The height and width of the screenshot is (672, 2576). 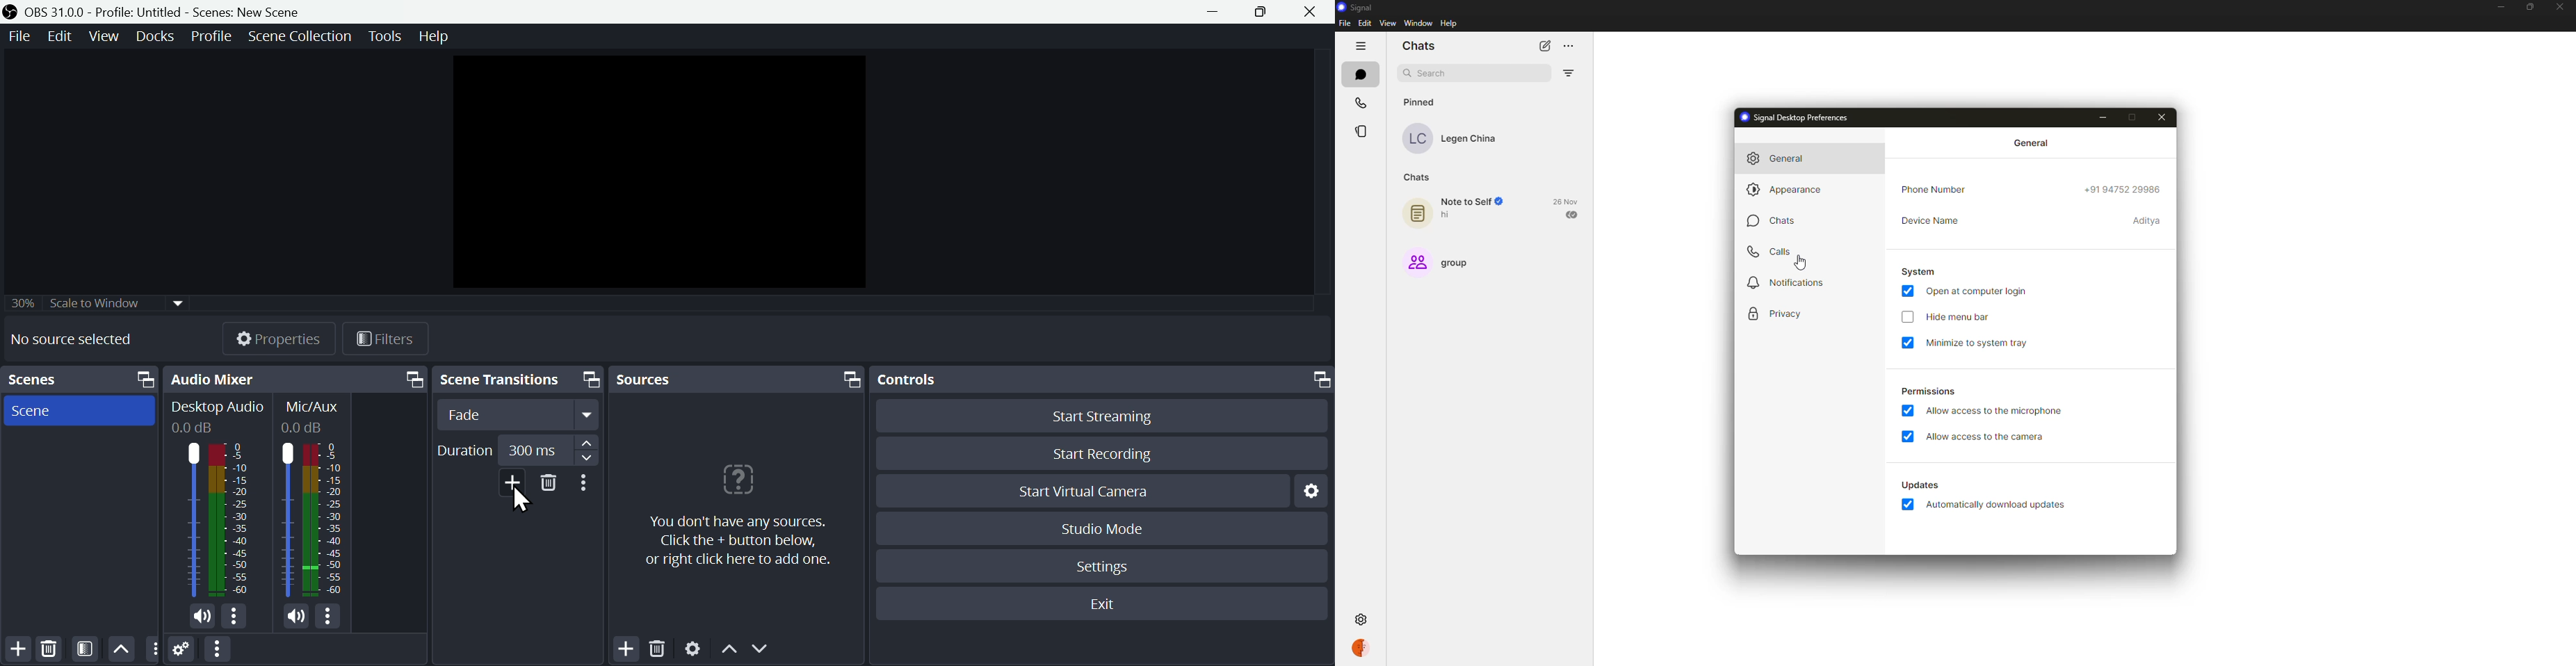 I want to click on maximize, so click(x=2135, y=116).